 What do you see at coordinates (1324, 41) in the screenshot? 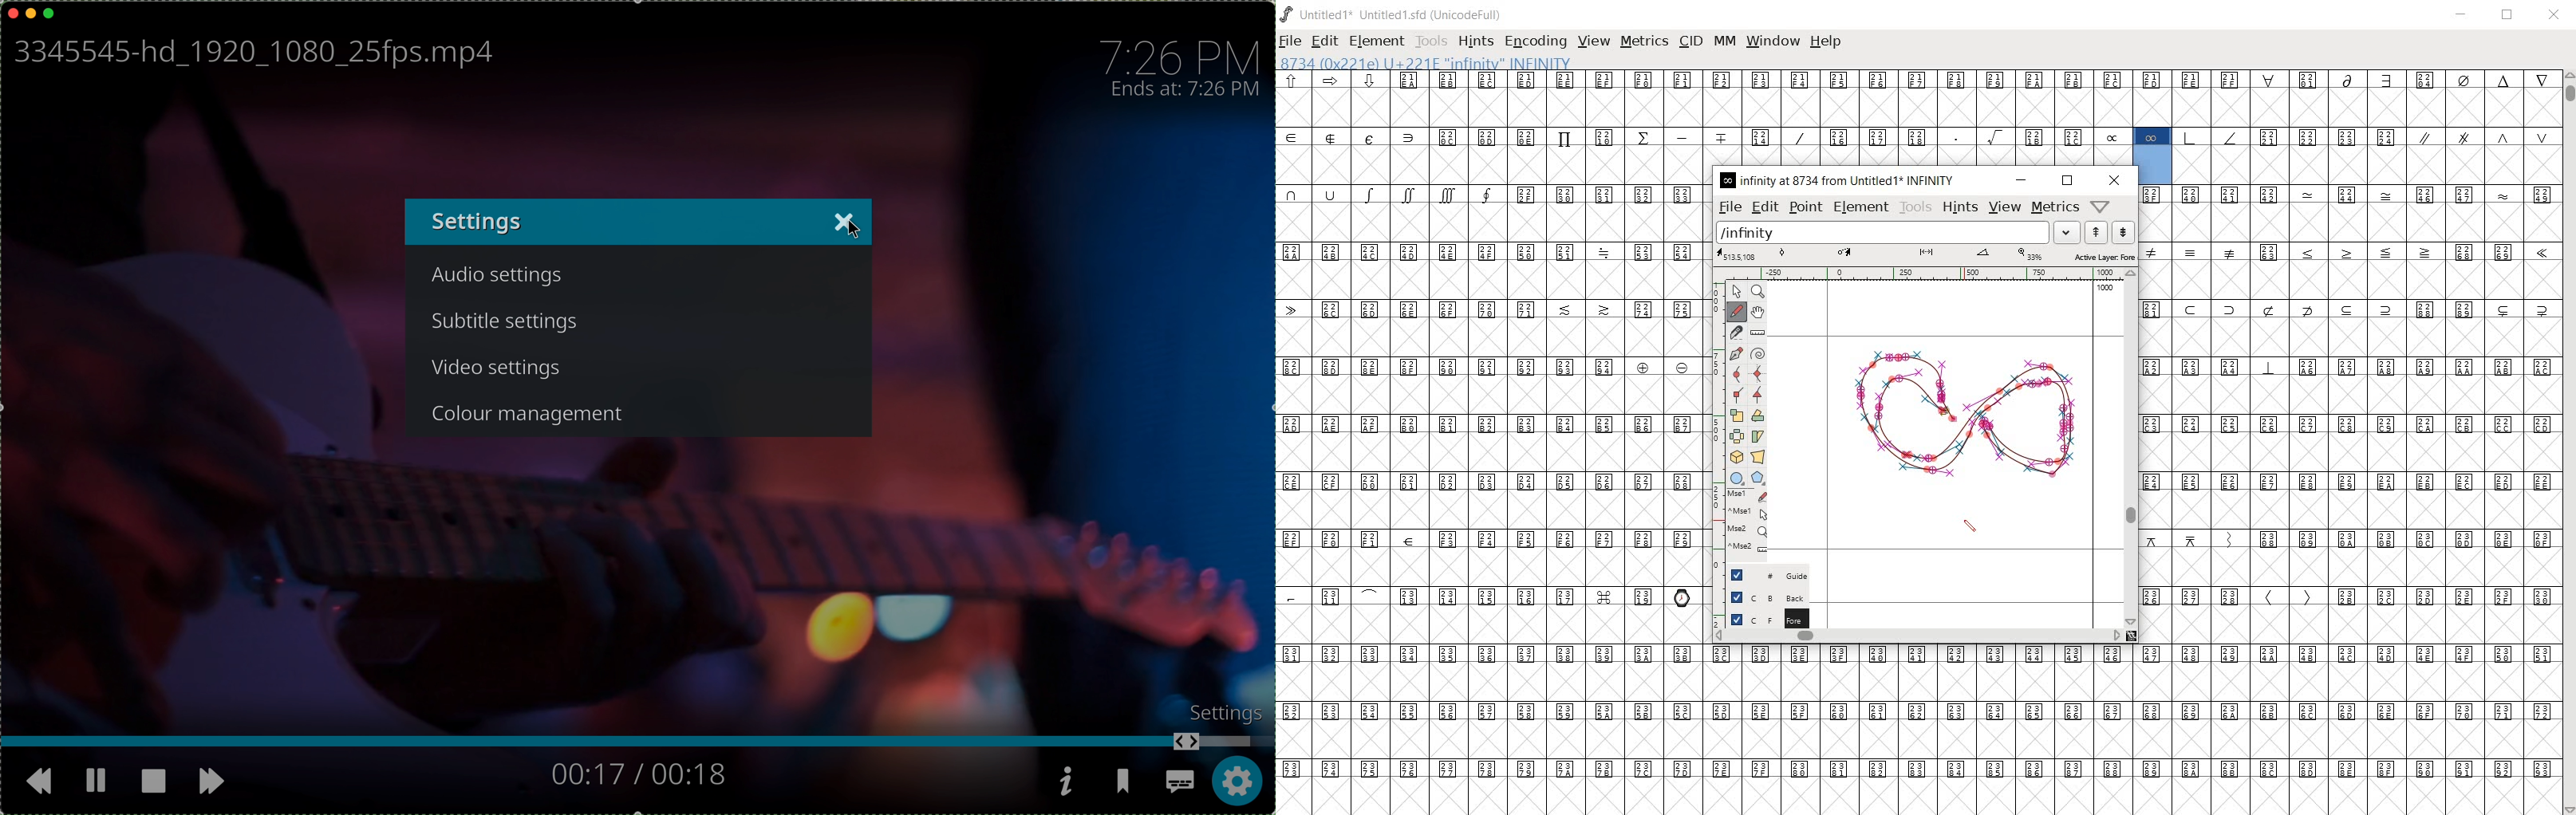
I see `edit` at bounding box center [1324, 41].